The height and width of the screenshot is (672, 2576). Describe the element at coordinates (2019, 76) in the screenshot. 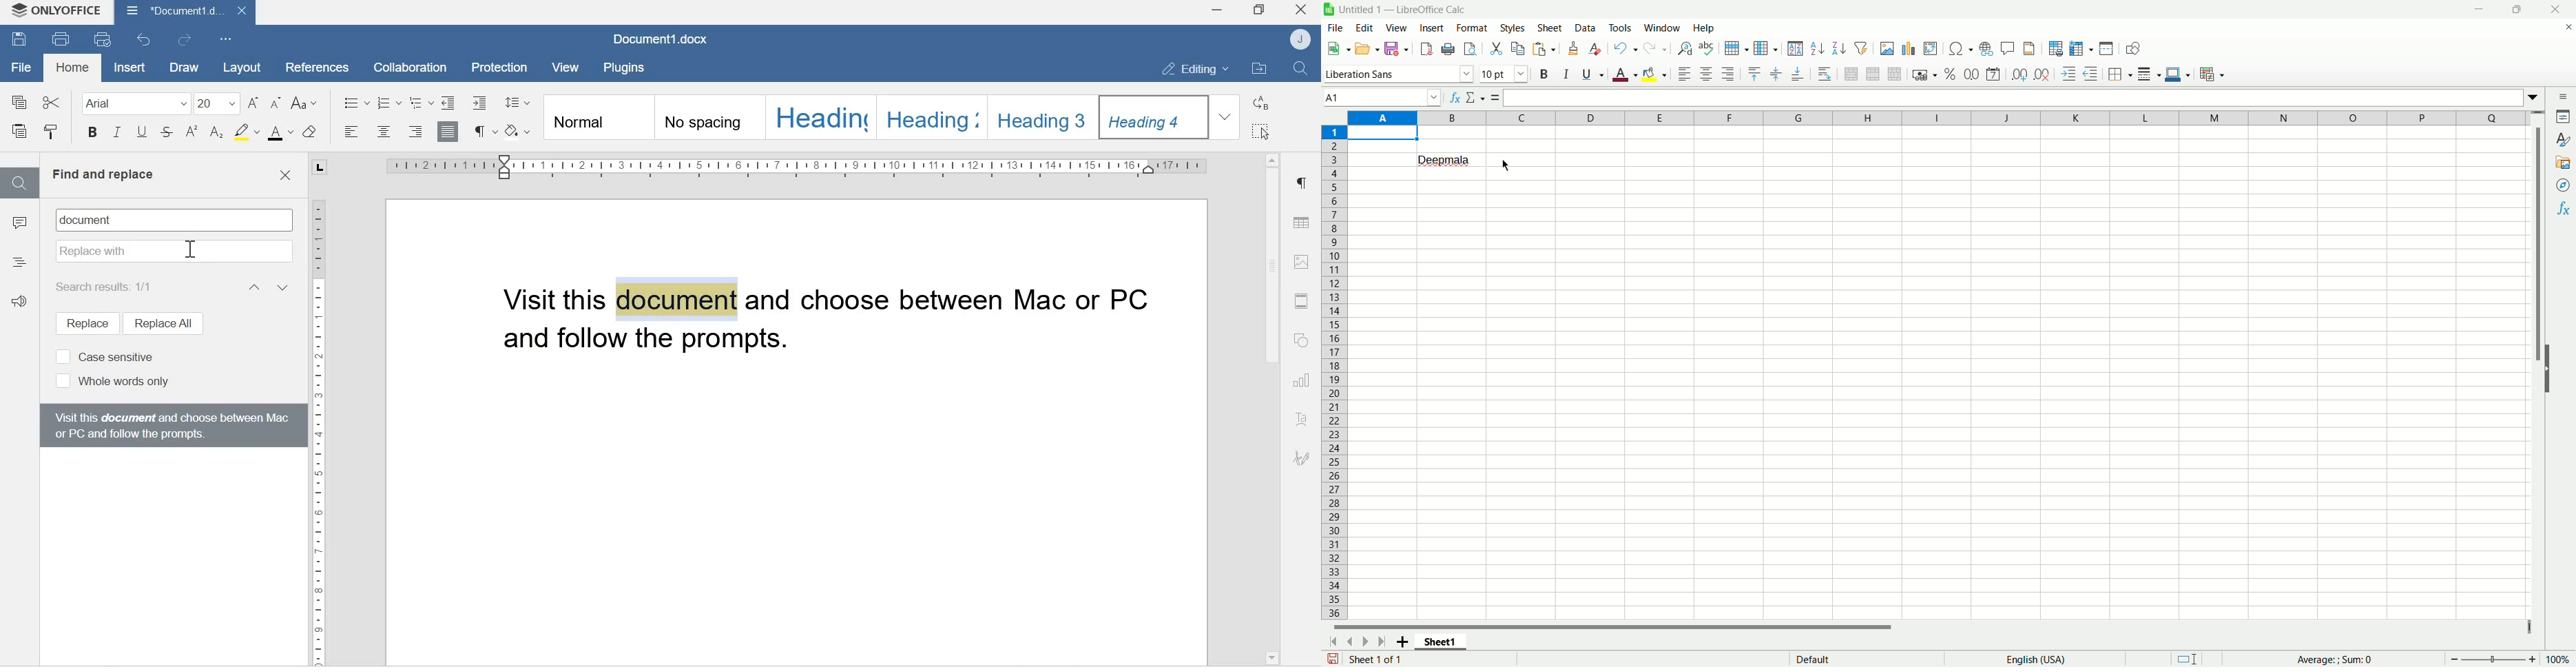

I see `Add decimal place` at that location.